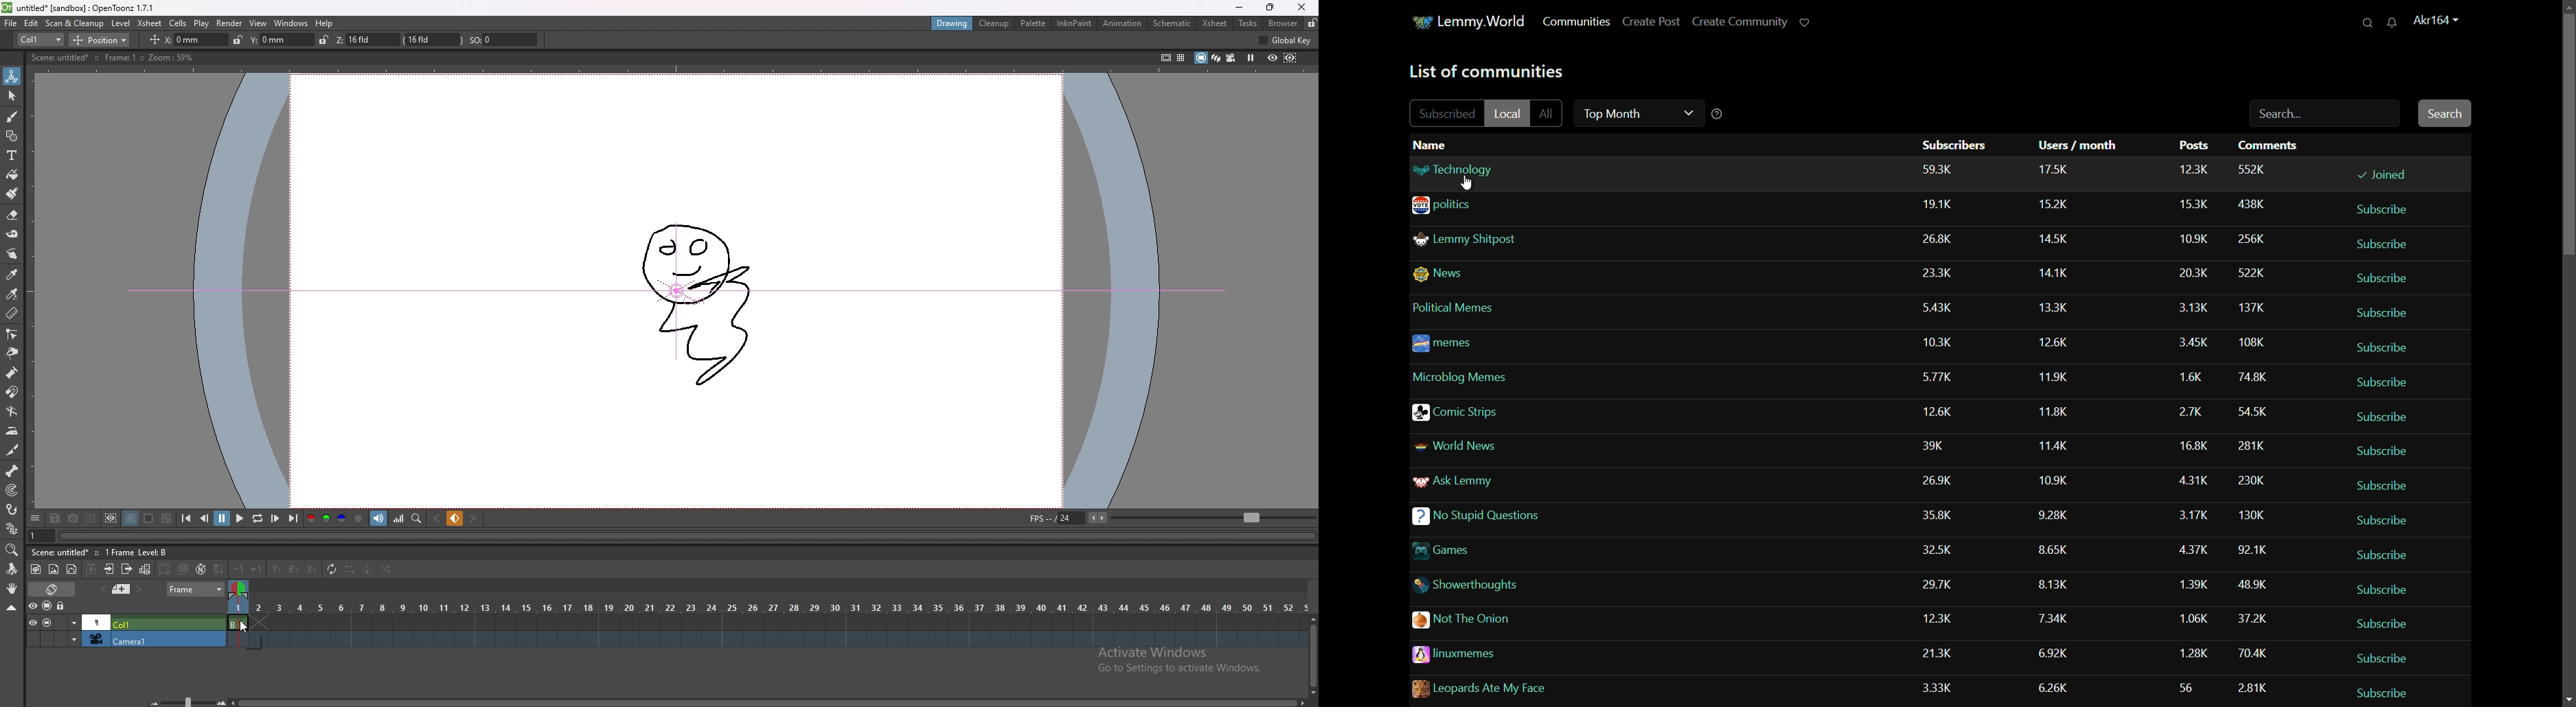 The image size is (2576, 728). I want to click on lemmy.world, so click(1484, 22).